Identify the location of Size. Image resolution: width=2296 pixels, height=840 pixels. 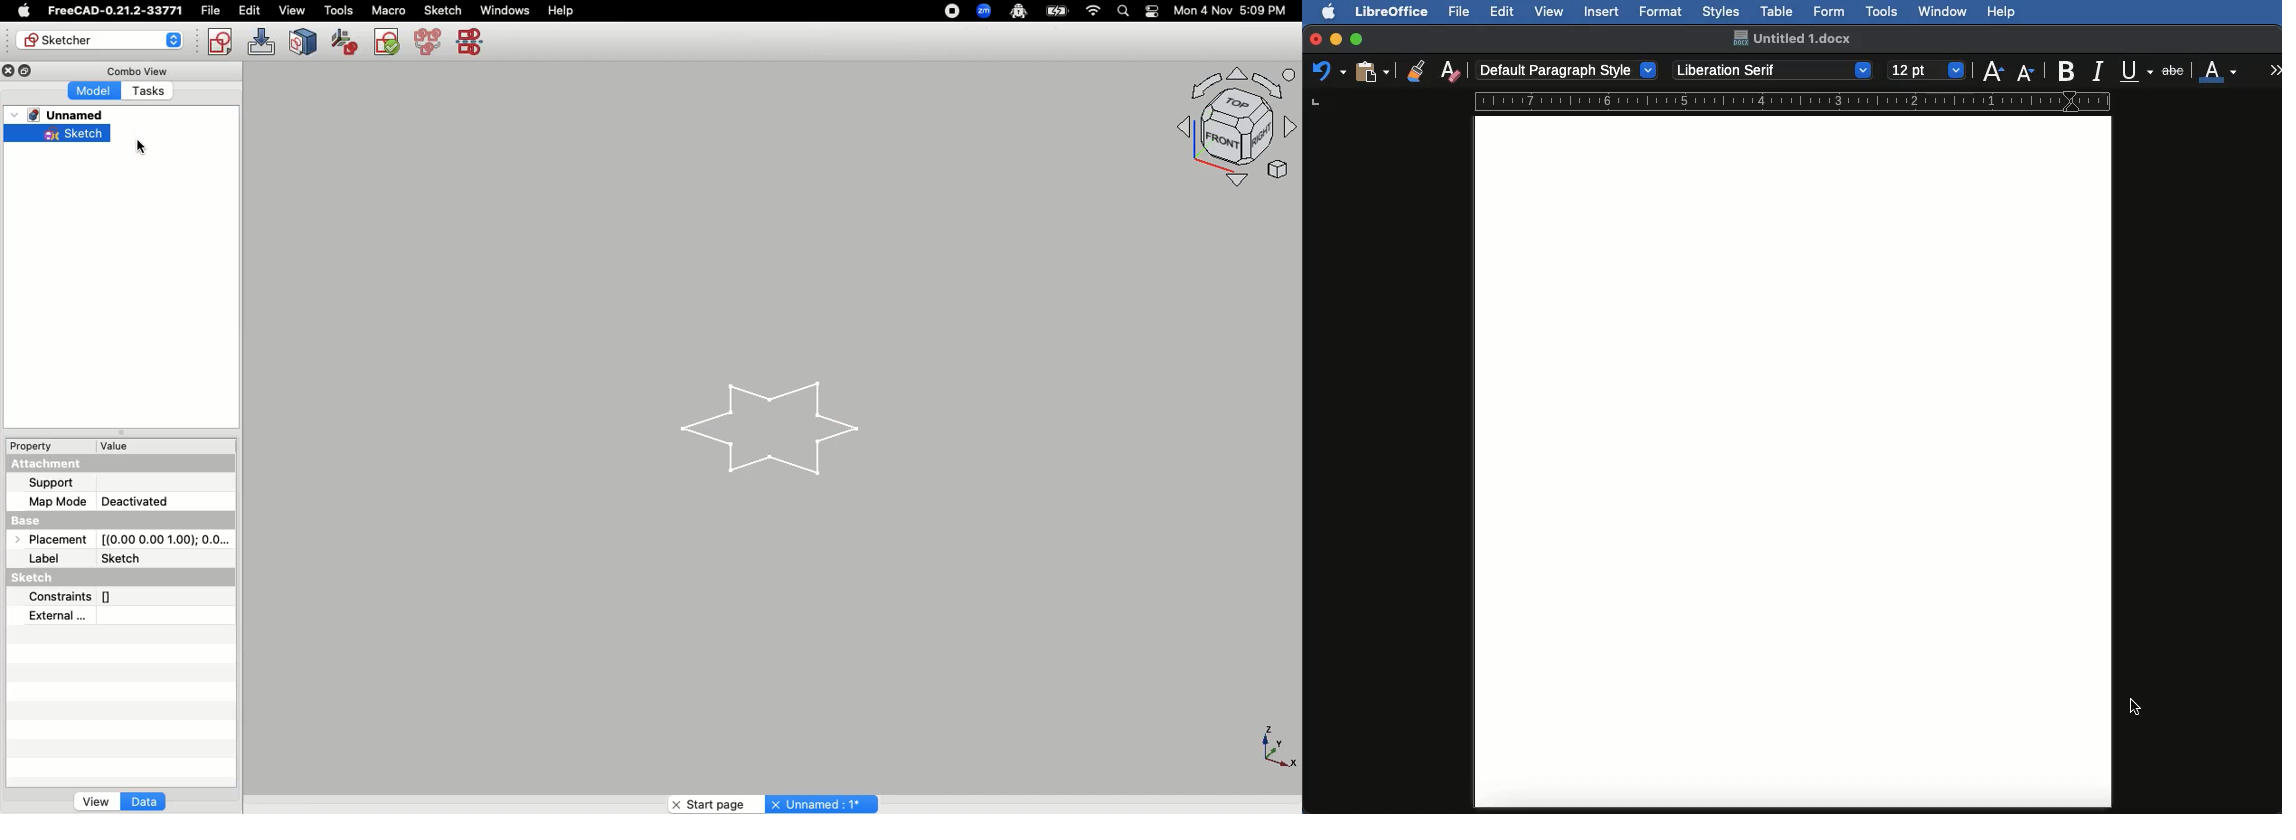
(1928, 71).